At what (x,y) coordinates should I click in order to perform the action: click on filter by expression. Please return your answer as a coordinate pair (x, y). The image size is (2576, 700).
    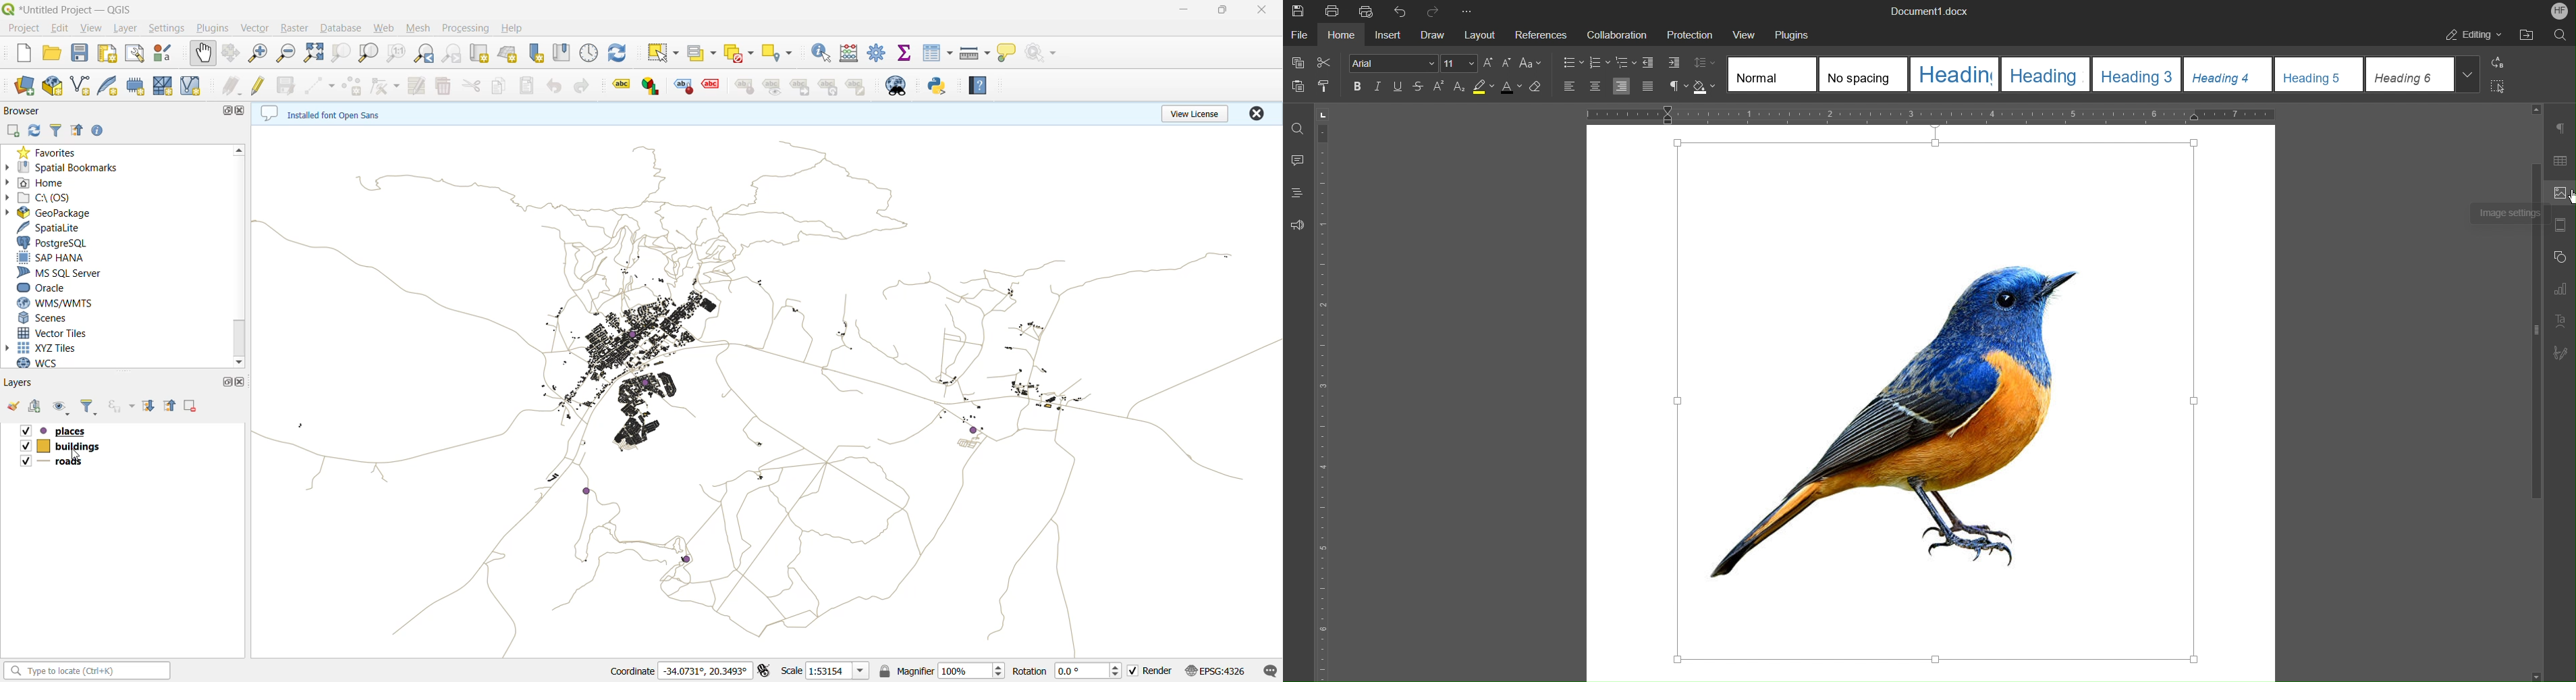
    Looking at the image, I should click on (120, 407).